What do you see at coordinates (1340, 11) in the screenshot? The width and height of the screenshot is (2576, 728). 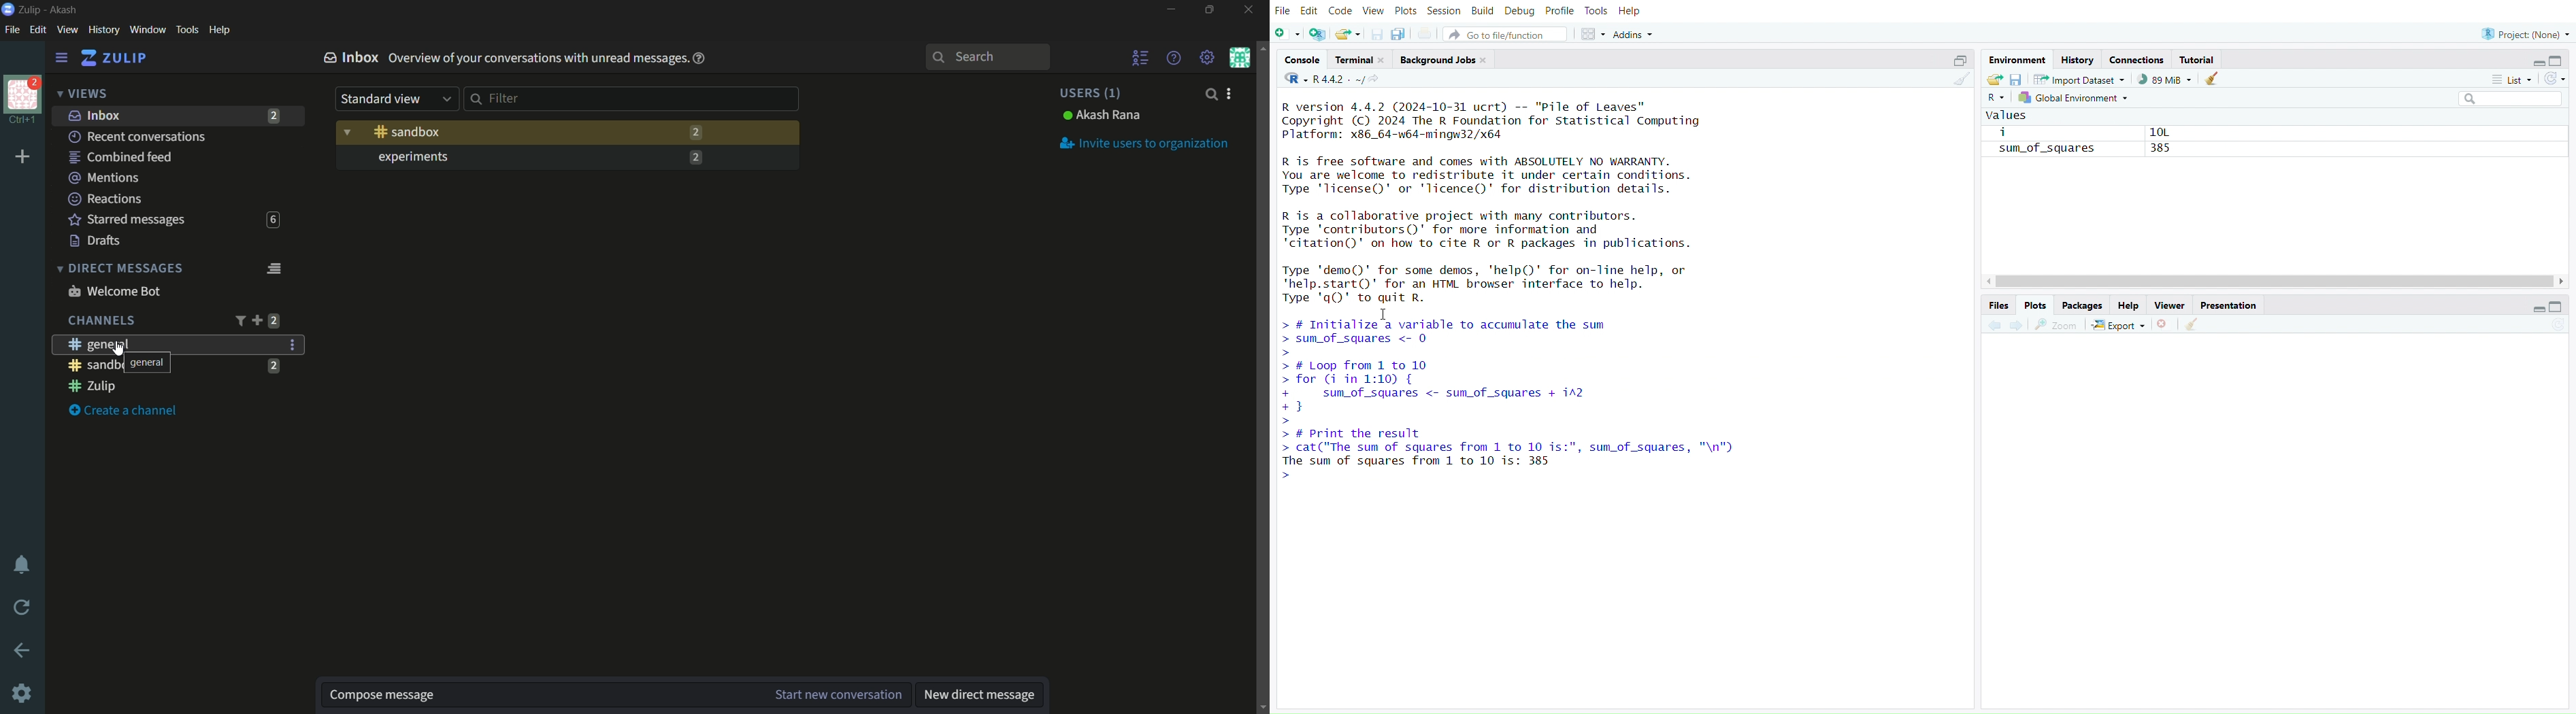 I see `code` at bounding box center [1340, 11].